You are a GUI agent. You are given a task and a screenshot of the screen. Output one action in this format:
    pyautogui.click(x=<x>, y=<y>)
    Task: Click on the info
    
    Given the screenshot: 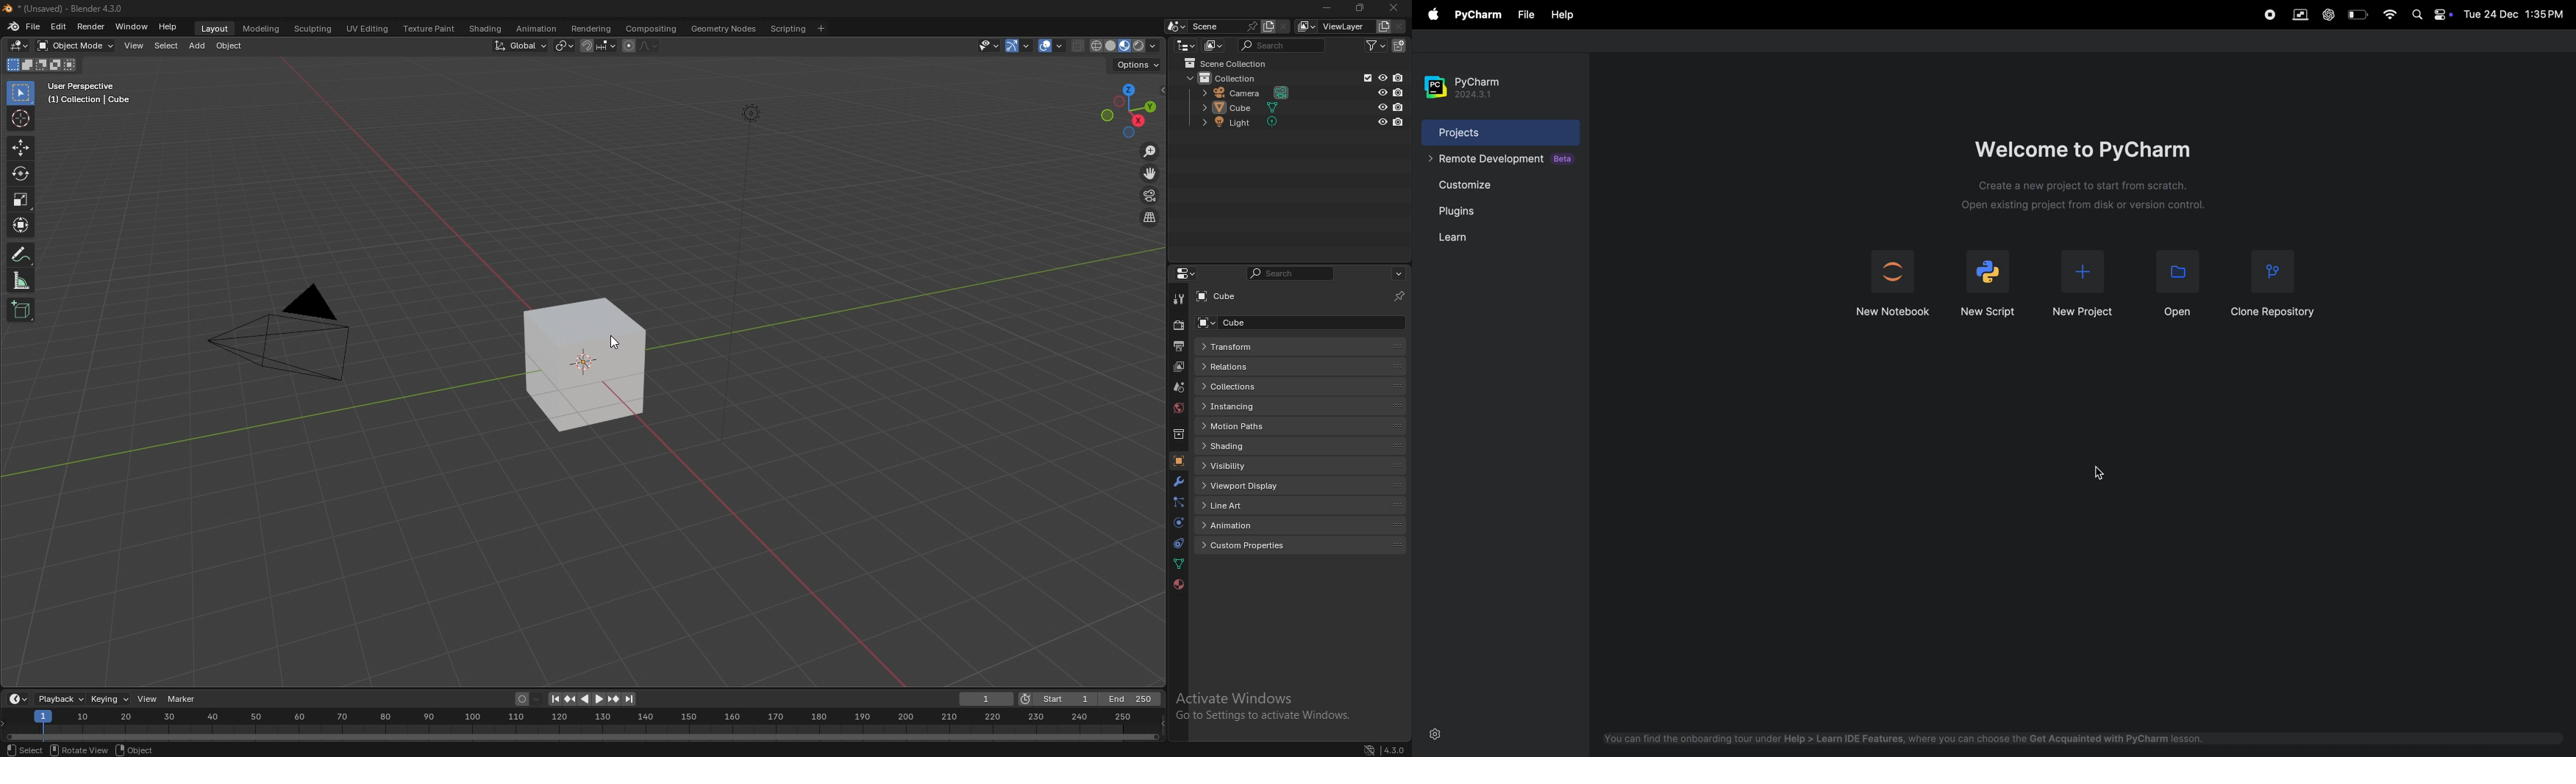 What is the action you would take?
    pyautogui.click(x=90, y=93)
    